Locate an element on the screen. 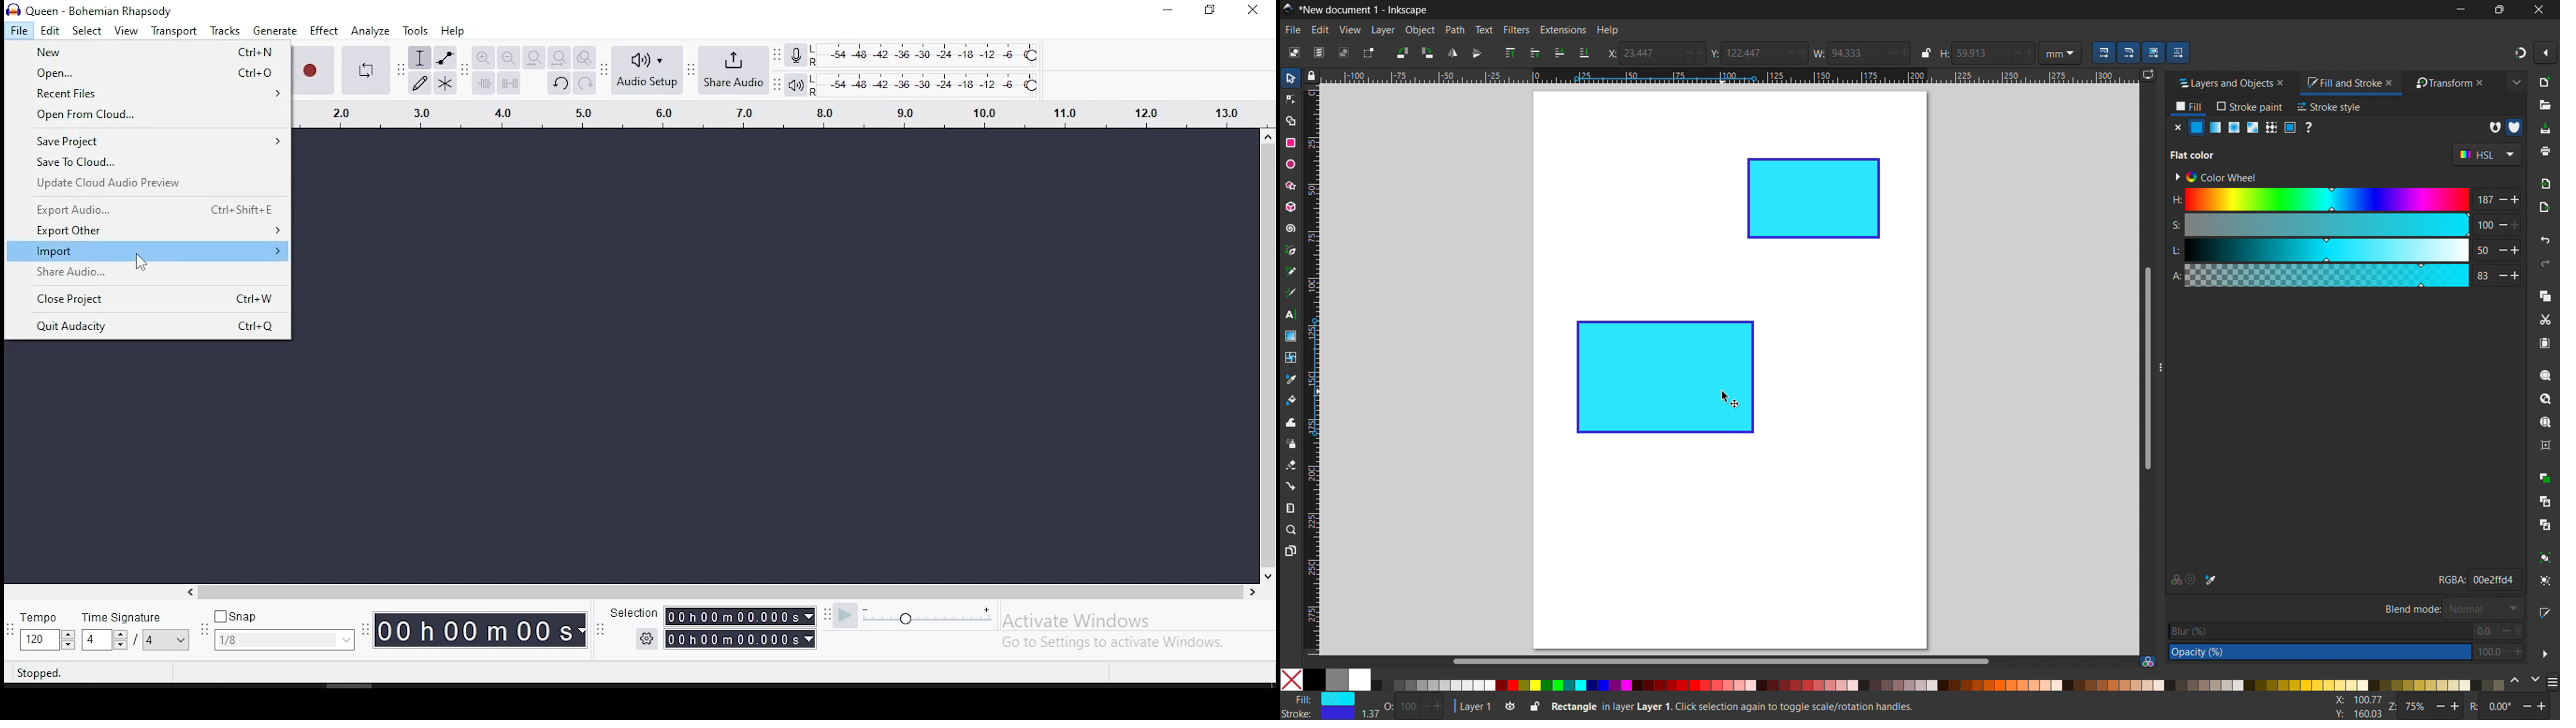 The height and width of the screenshot is (728, 2576). No color is located at coordinates (1292, 679).